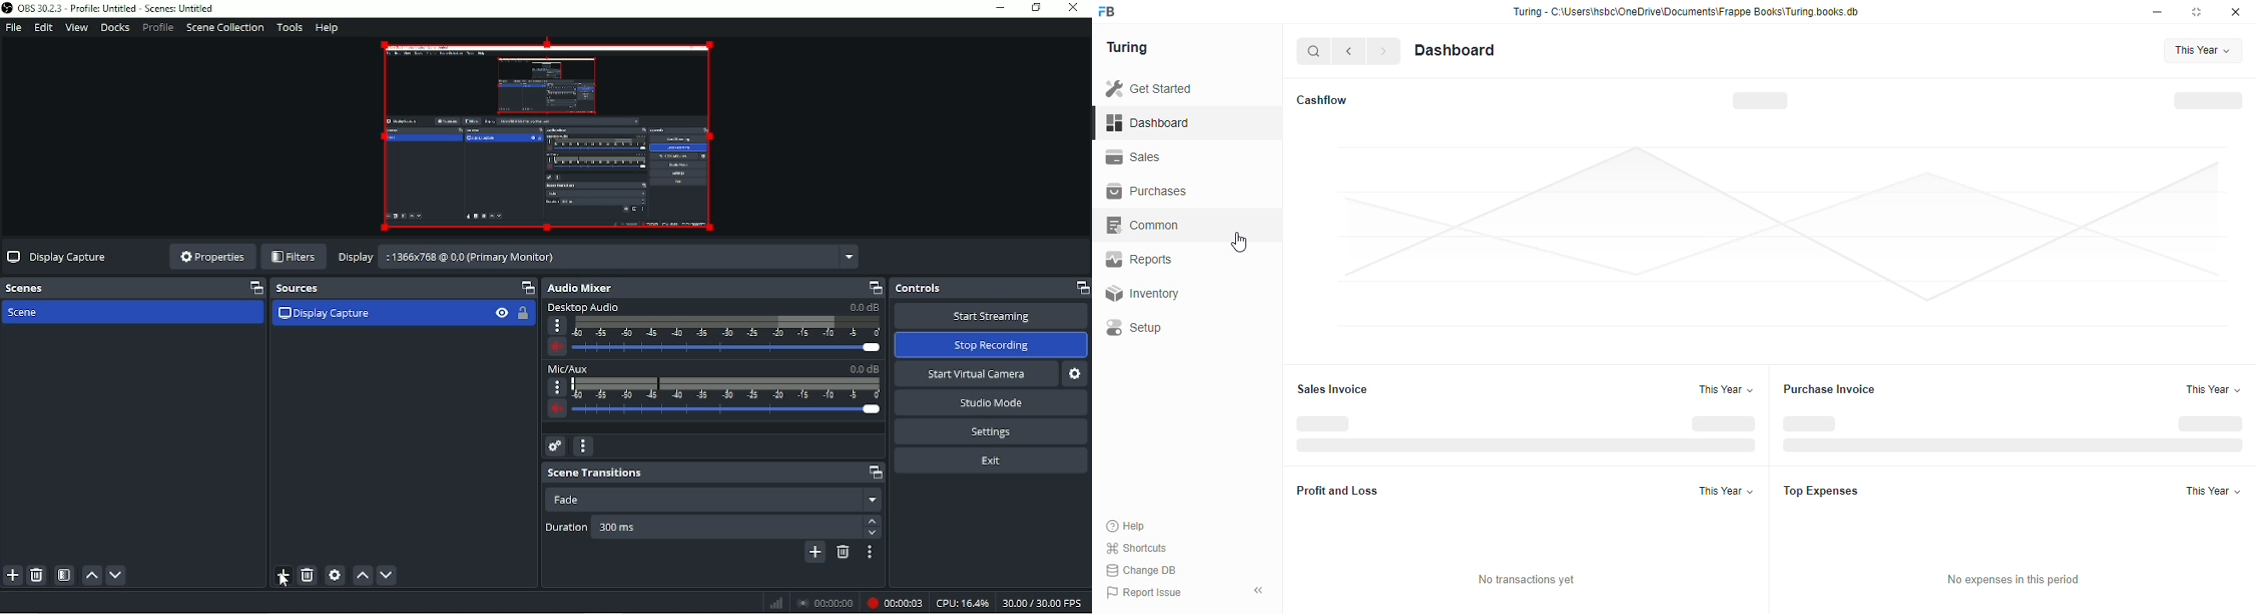 Image resolution: width=2268 pixels, height=616 pixels. What do you see at coordinates (281, 587) in the screenshot?
I see `cursor` at bounding box center [281, 587].